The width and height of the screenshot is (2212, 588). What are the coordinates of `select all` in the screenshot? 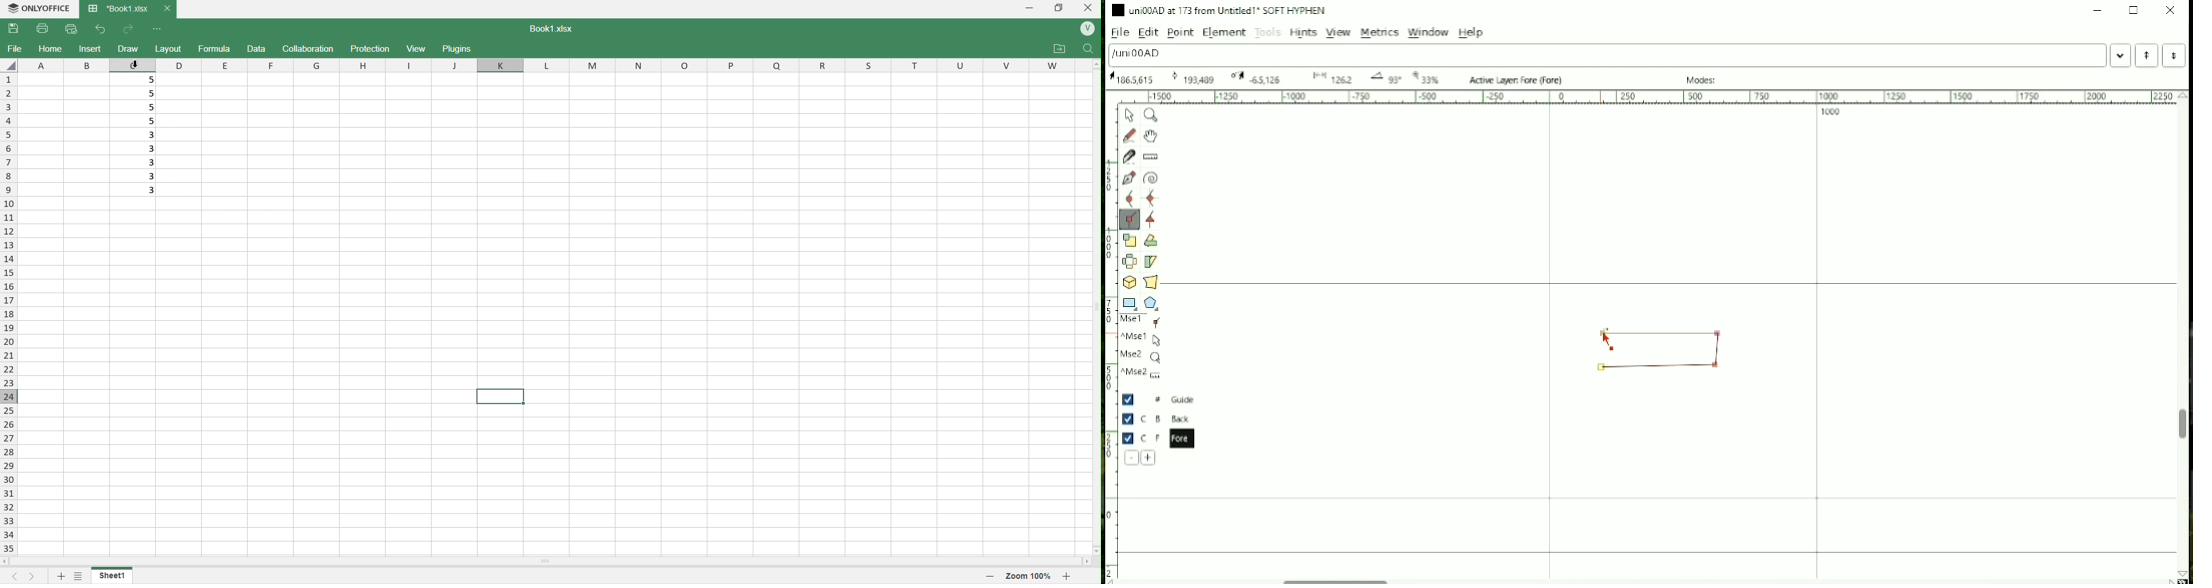 It's located at (11, 65).